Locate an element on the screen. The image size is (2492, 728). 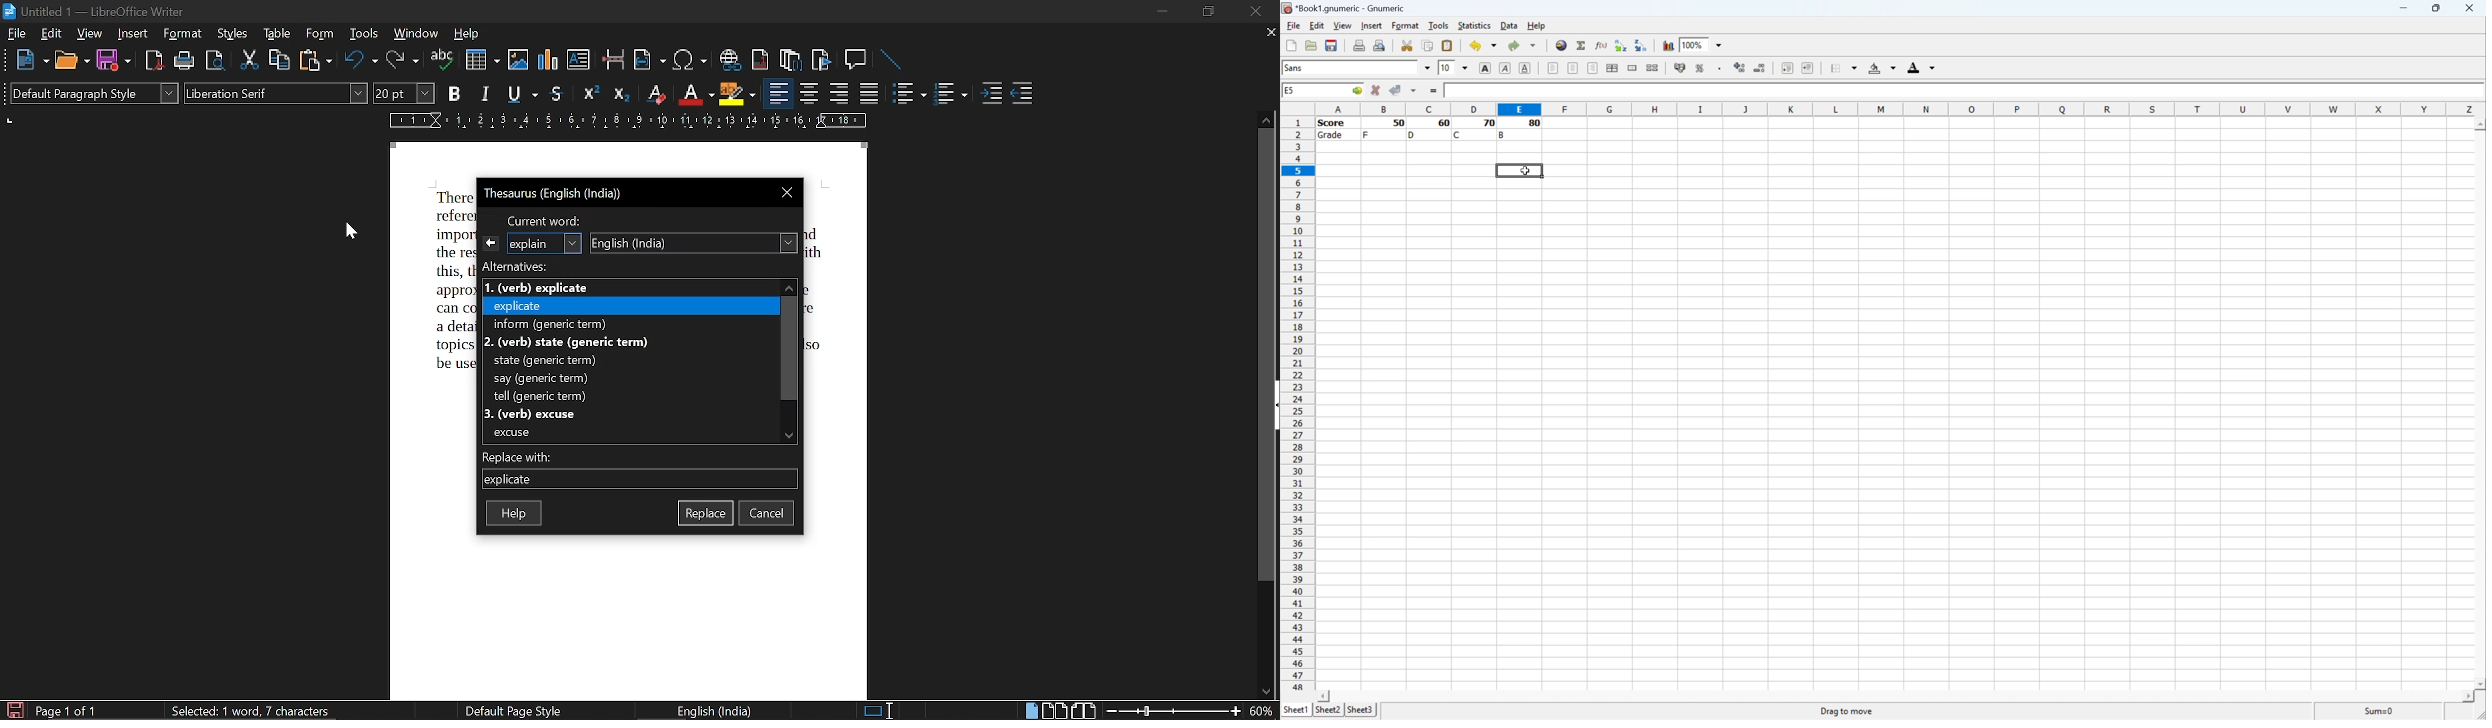
Increase the number of decimals displayed is located at coordinates (1740, 67).